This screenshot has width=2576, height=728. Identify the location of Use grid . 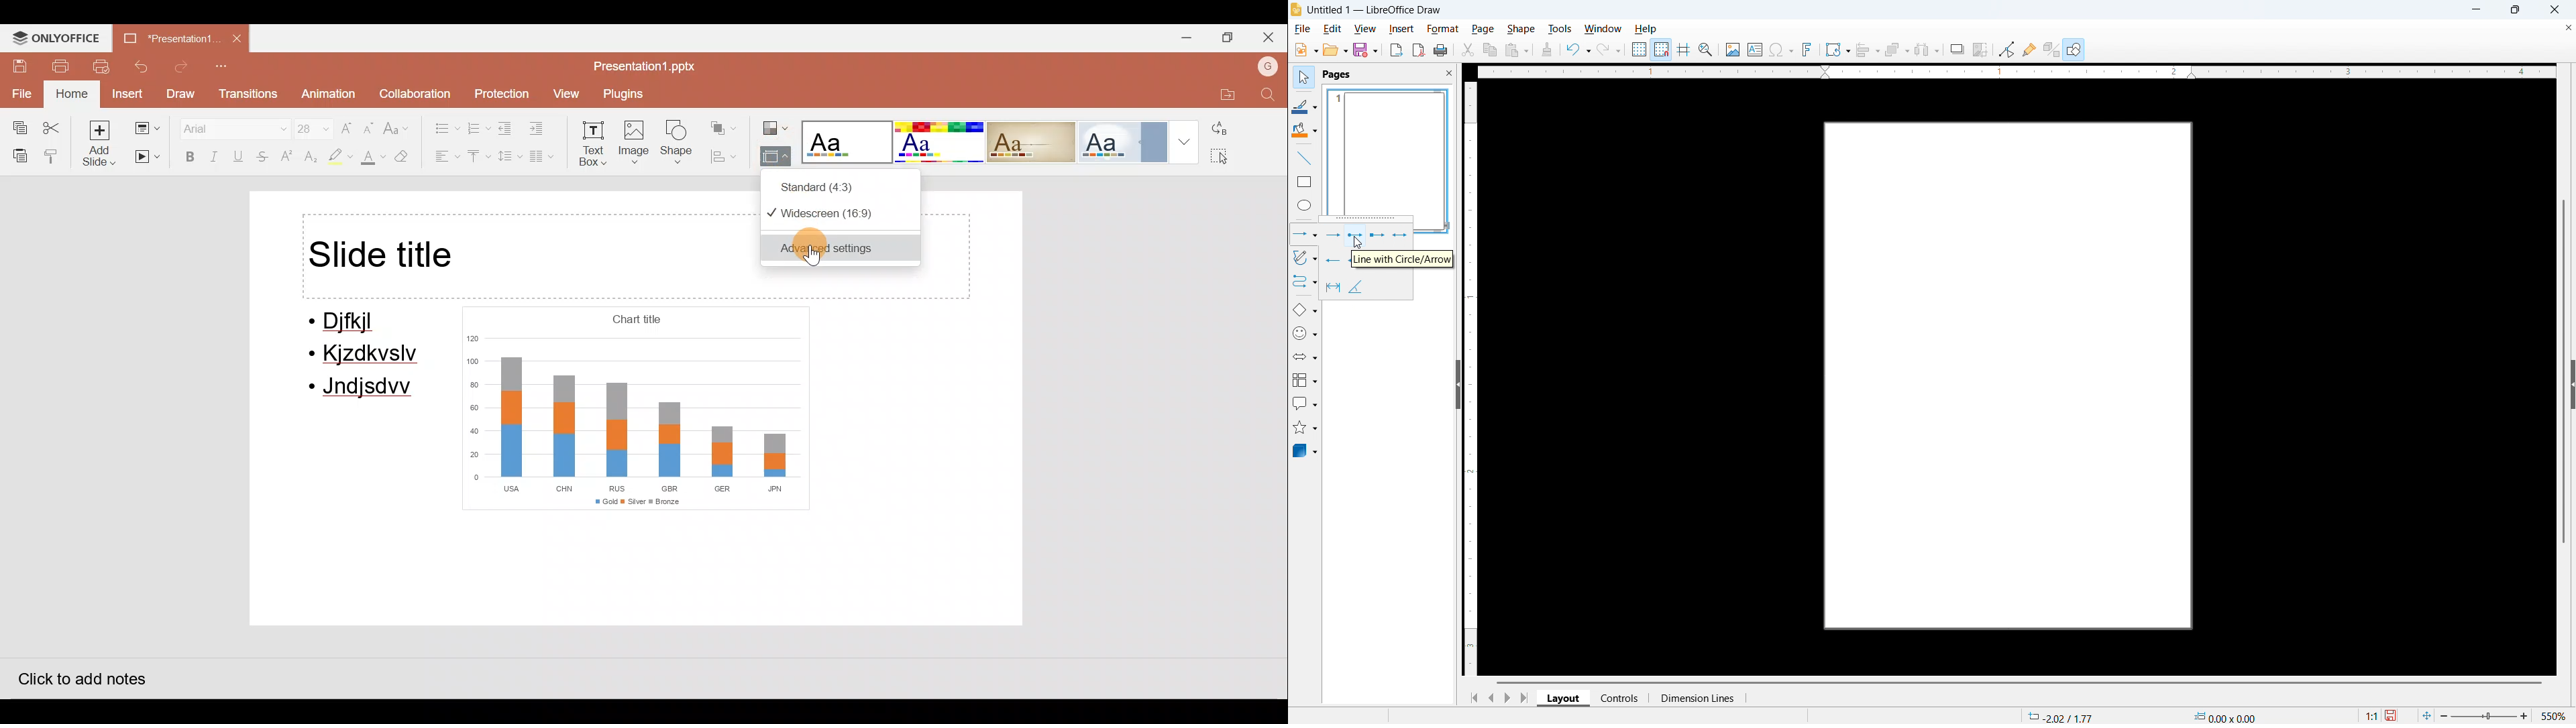
(1640, 50).